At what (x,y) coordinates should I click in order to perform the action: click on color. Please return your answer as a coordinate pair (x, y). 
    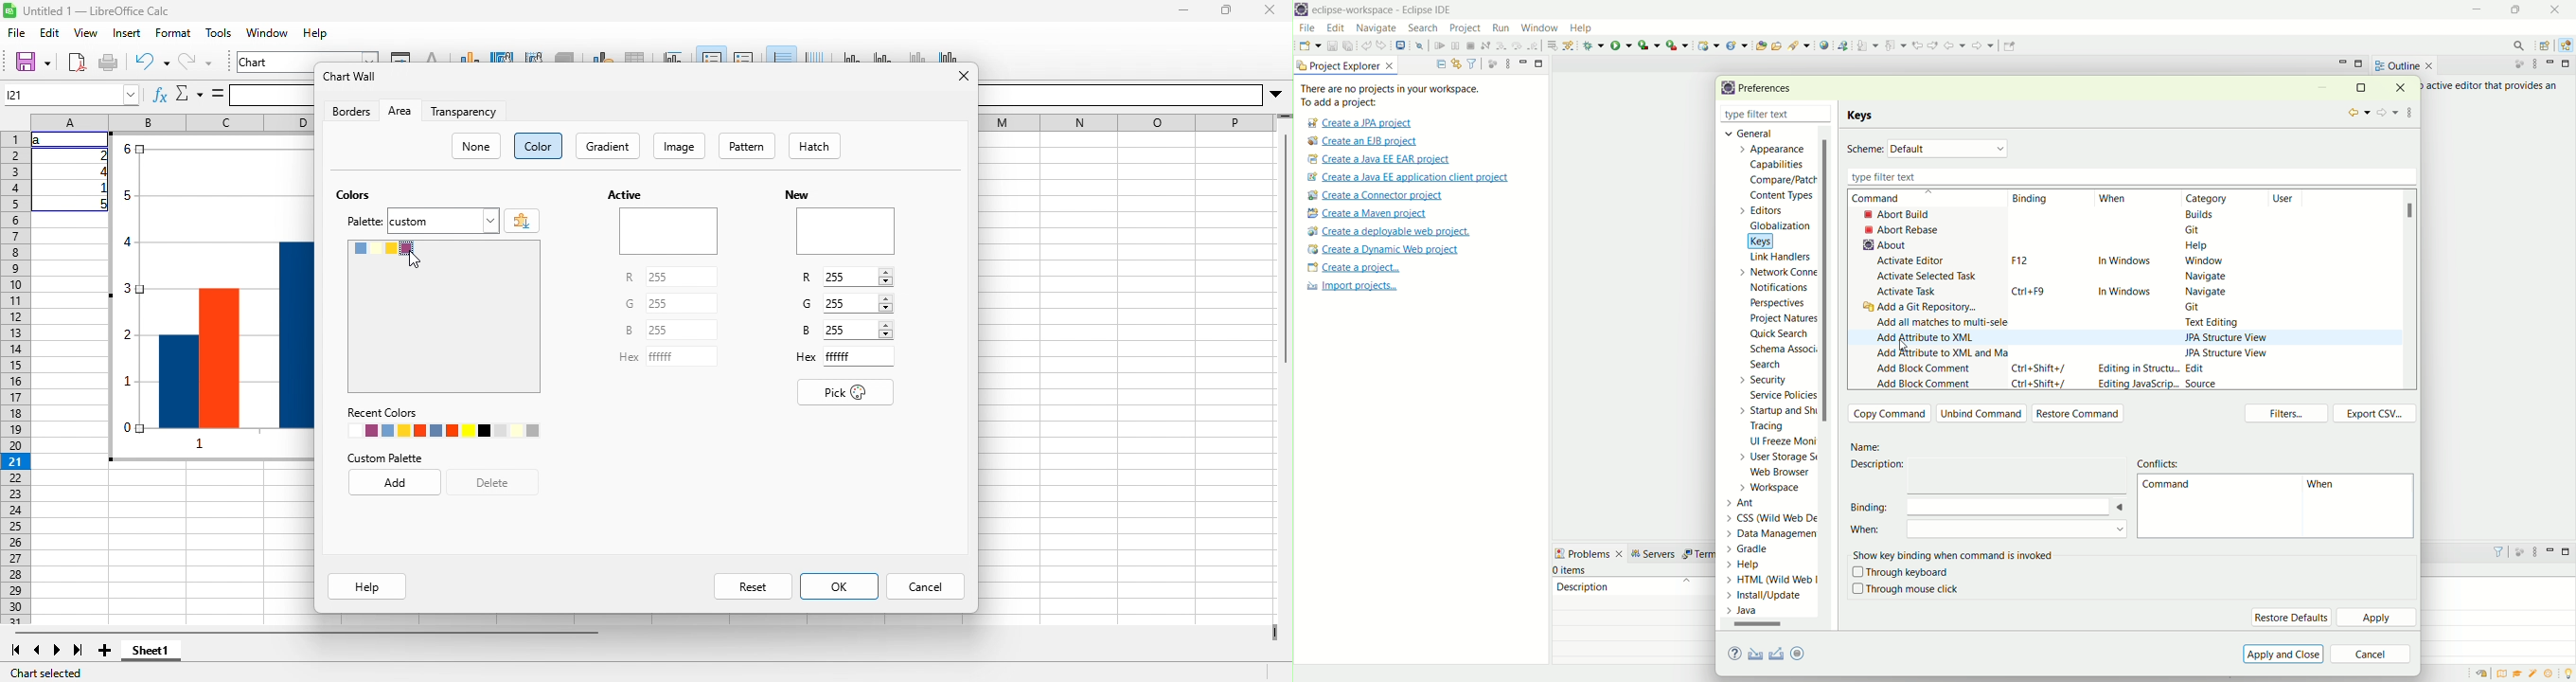
    Looking at the image, I should click on (538, 146).